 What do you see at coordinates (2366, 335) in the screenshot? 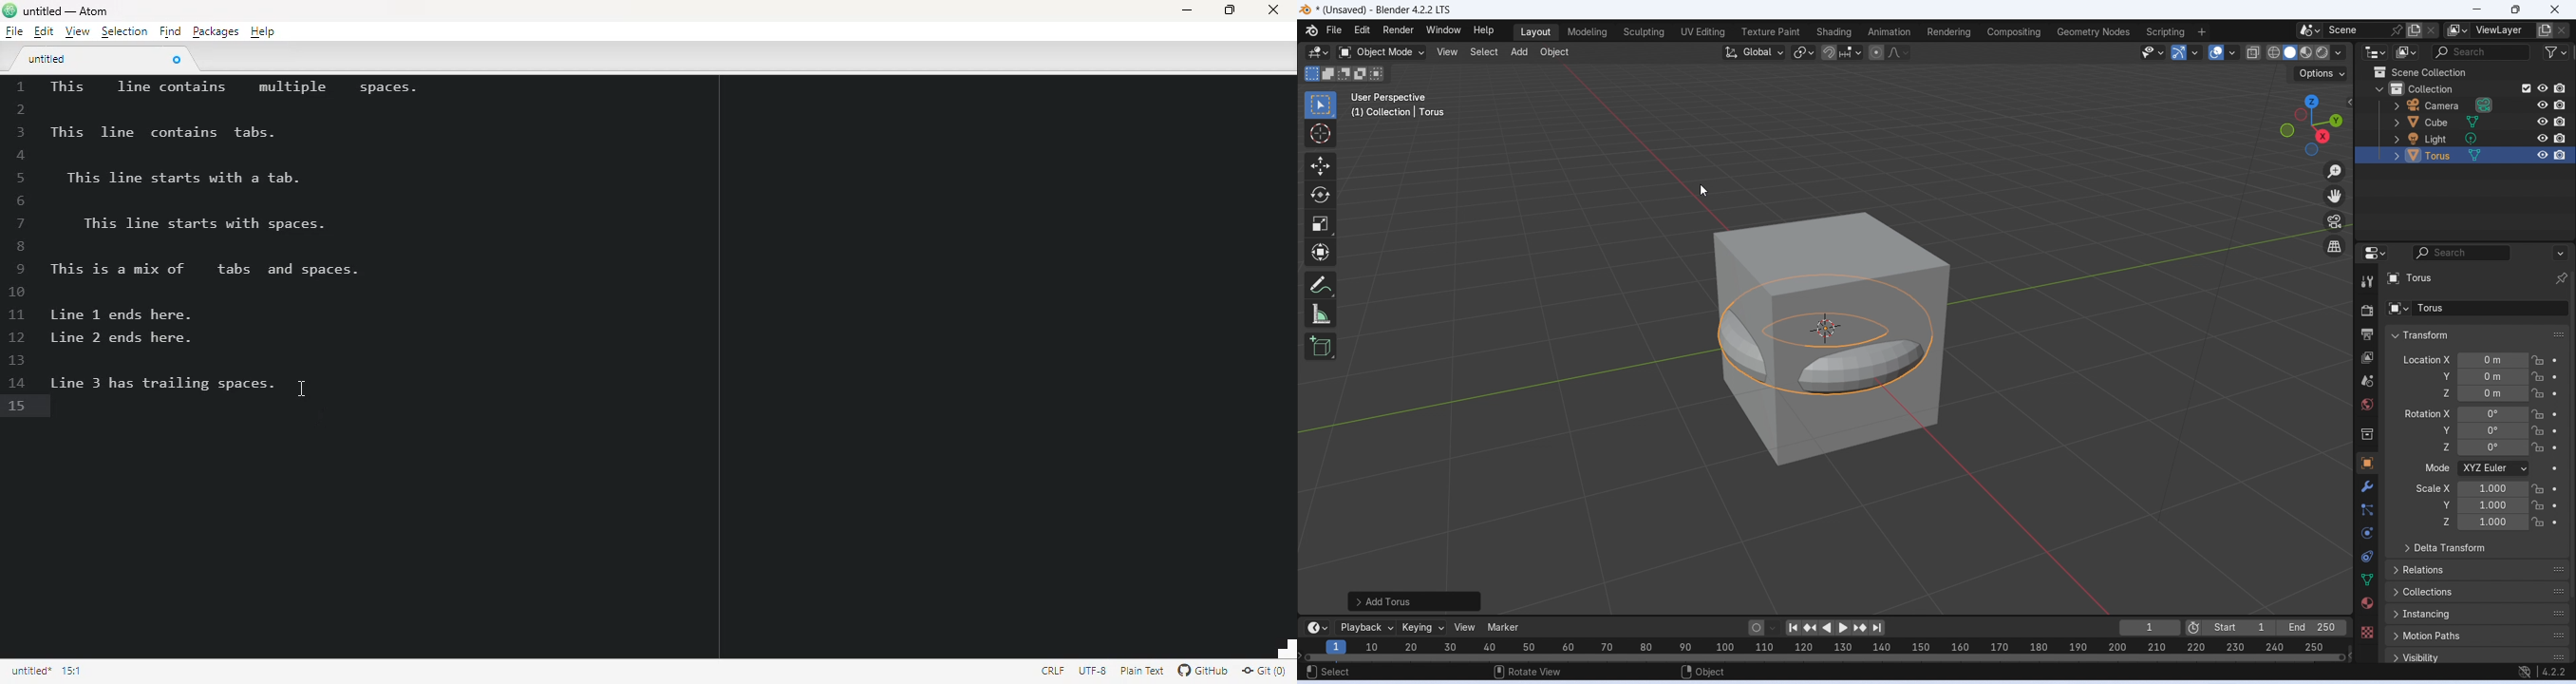
I see `Output` at bounding box center [2366, 335].